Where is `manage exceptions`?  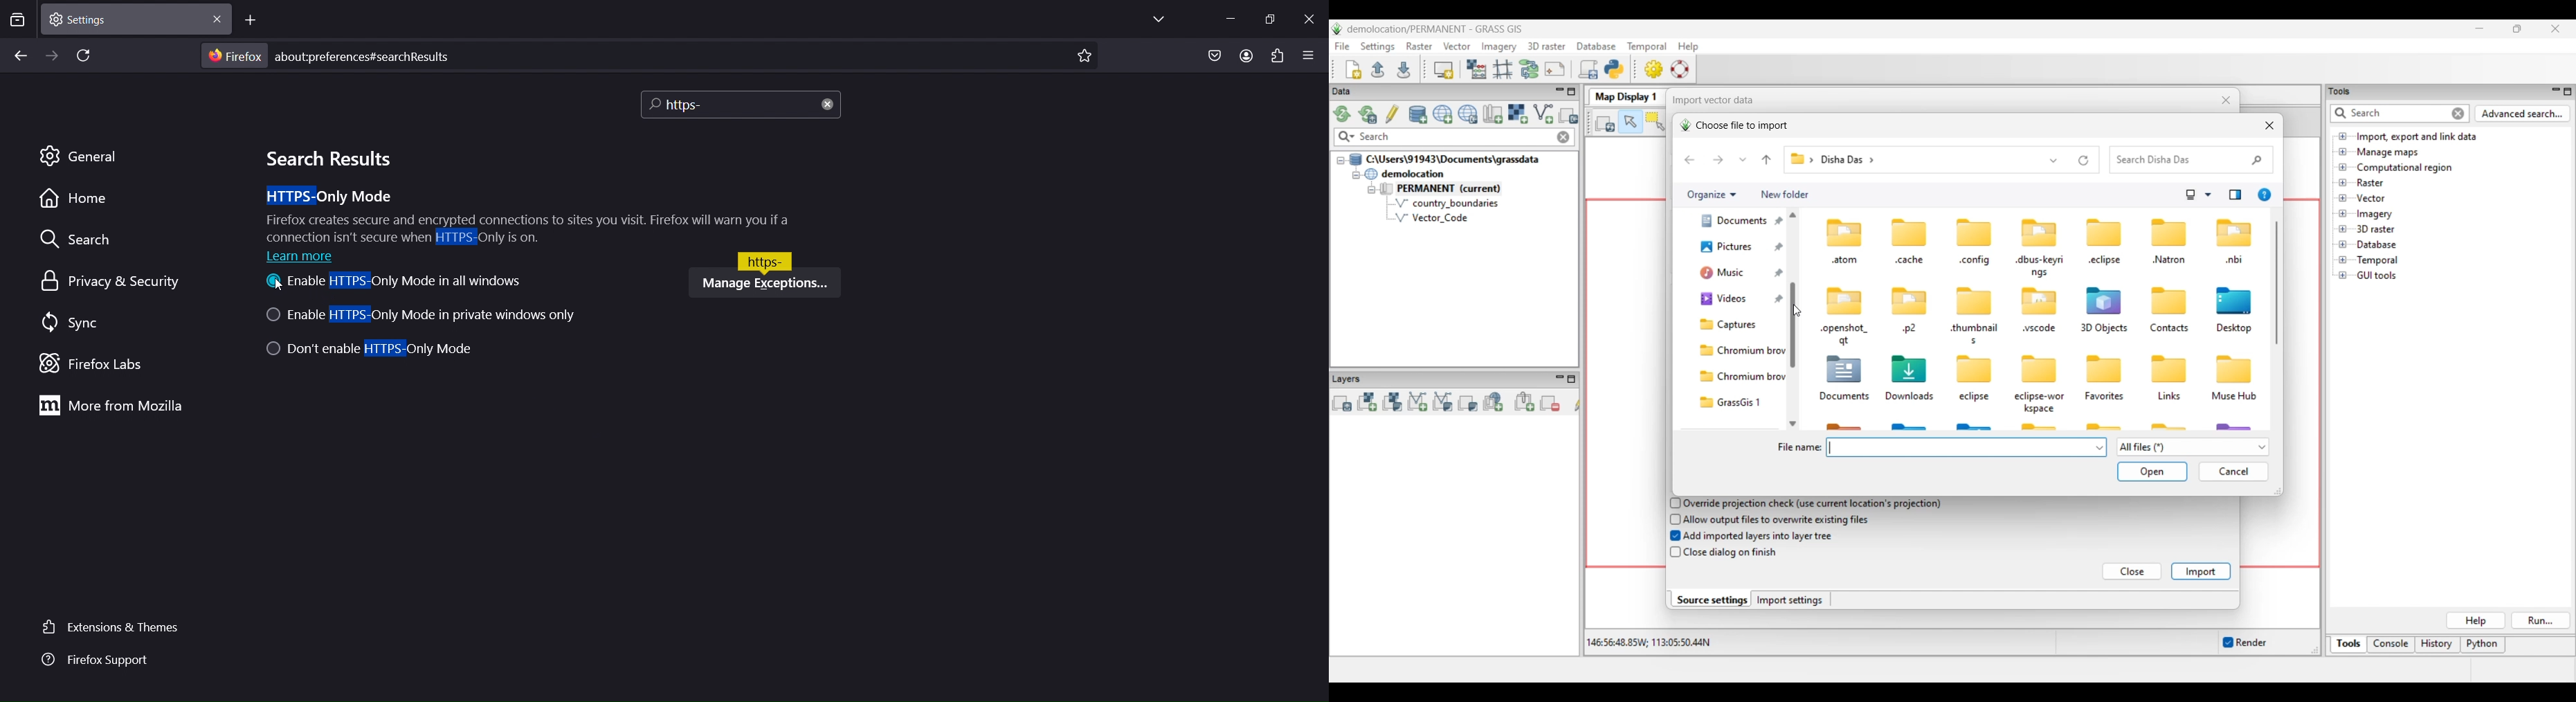 manage exceptions is located at coordinates (763, 282).